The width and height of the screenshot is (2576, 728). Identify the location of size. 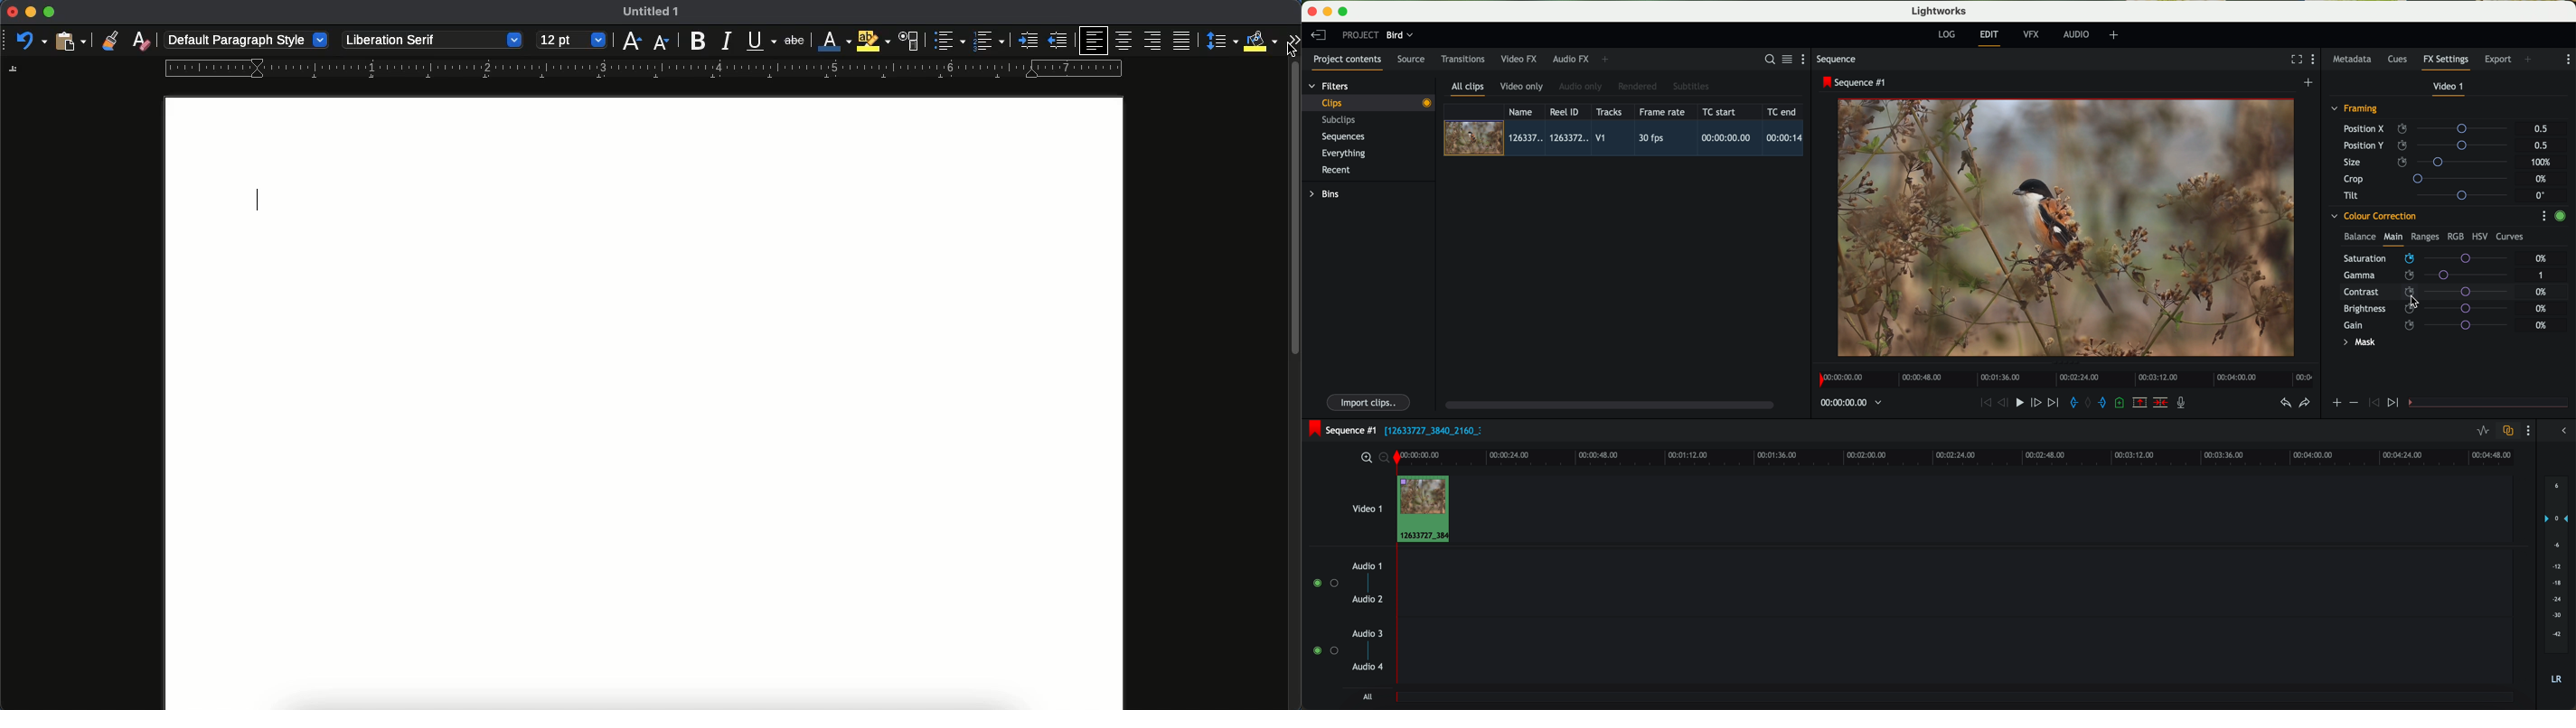
(2429, 162).